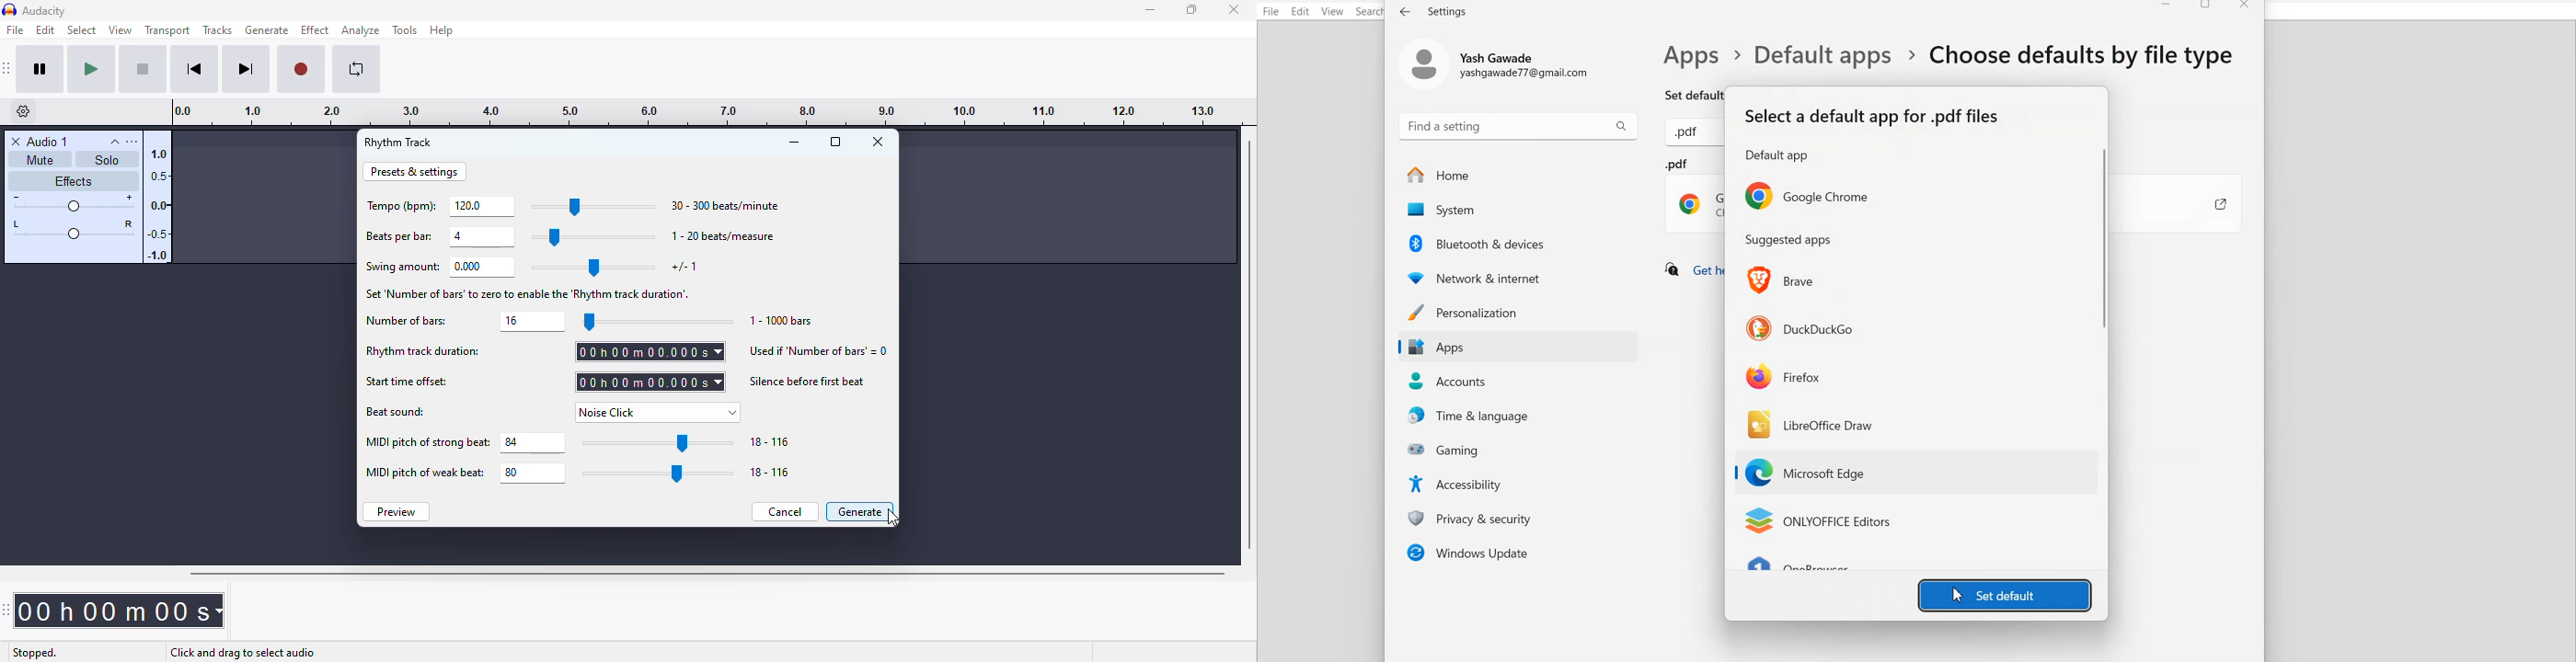  Describe the element at coordinates (132, 142) in the screenshot. I see `open menu` at that location.